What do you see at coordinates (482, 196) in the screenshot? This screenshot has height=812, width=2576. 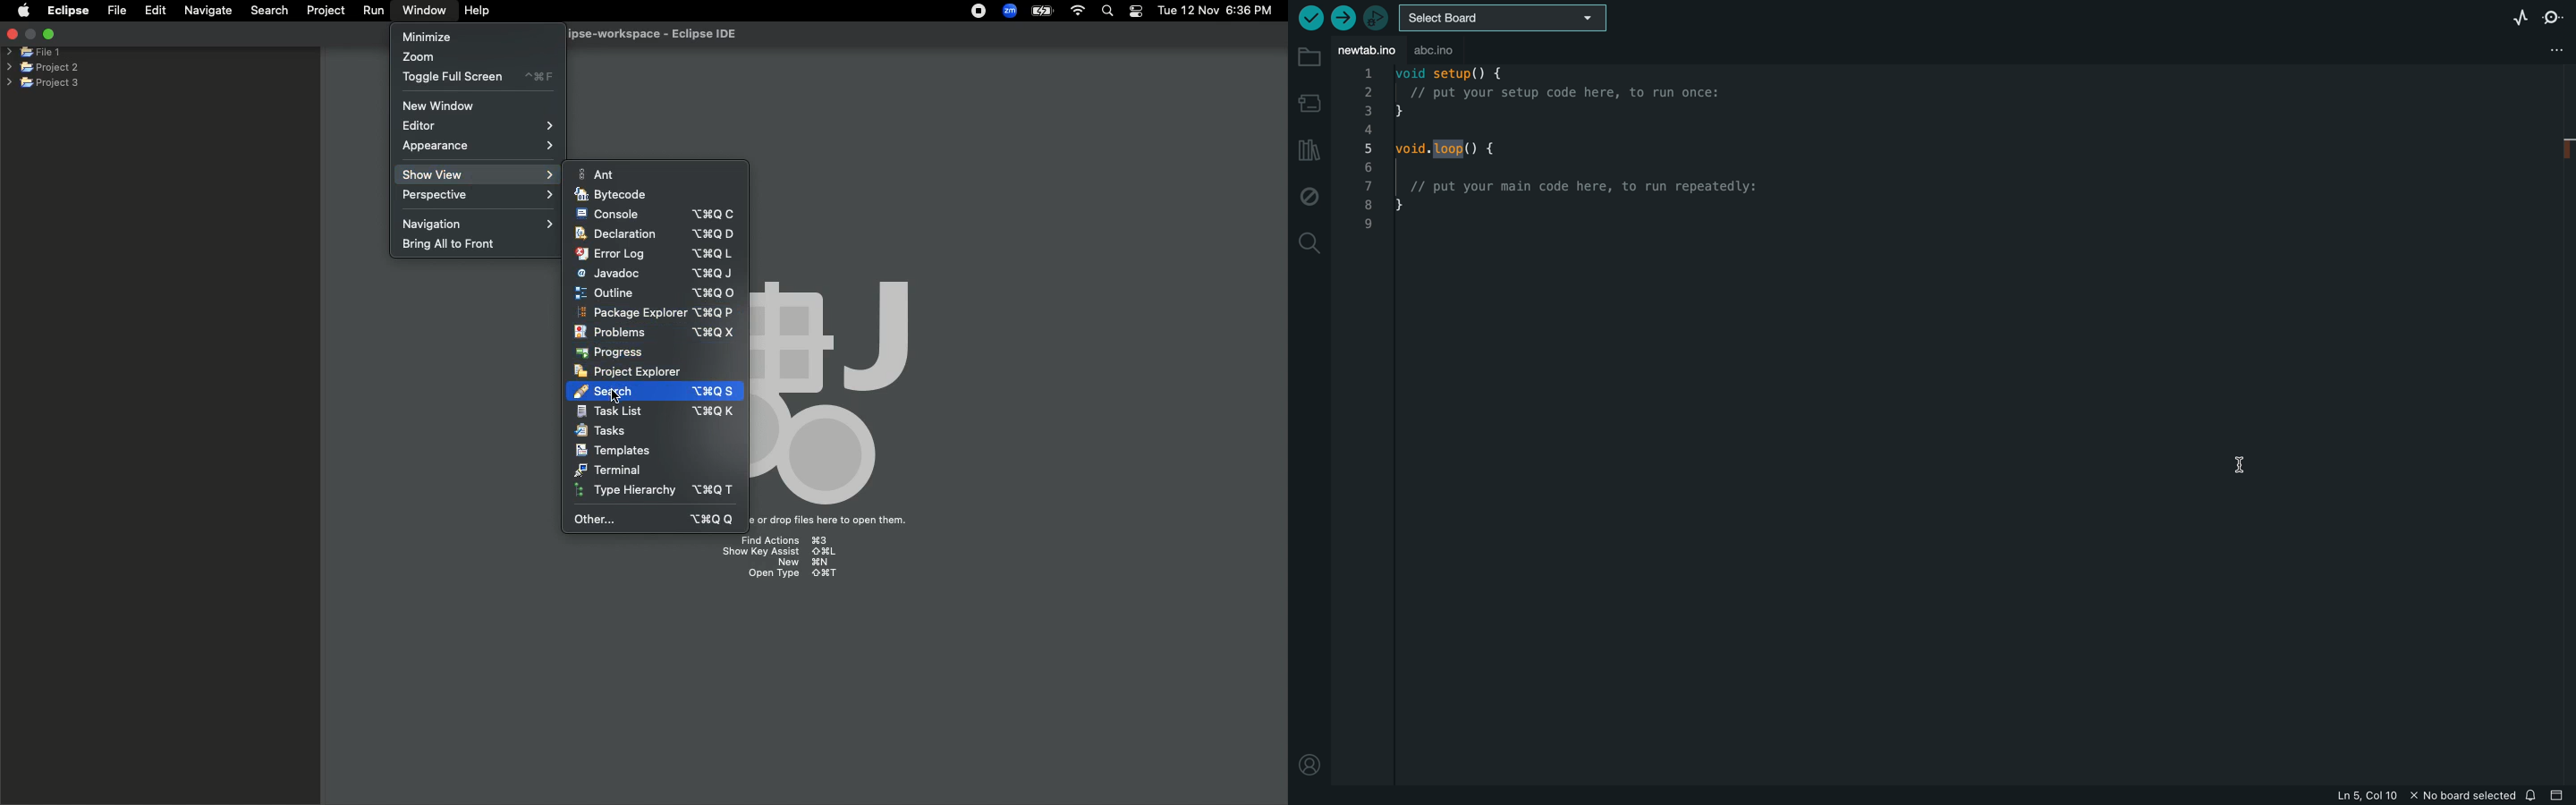 I see `Perspective` at bounding box center [482, 196].